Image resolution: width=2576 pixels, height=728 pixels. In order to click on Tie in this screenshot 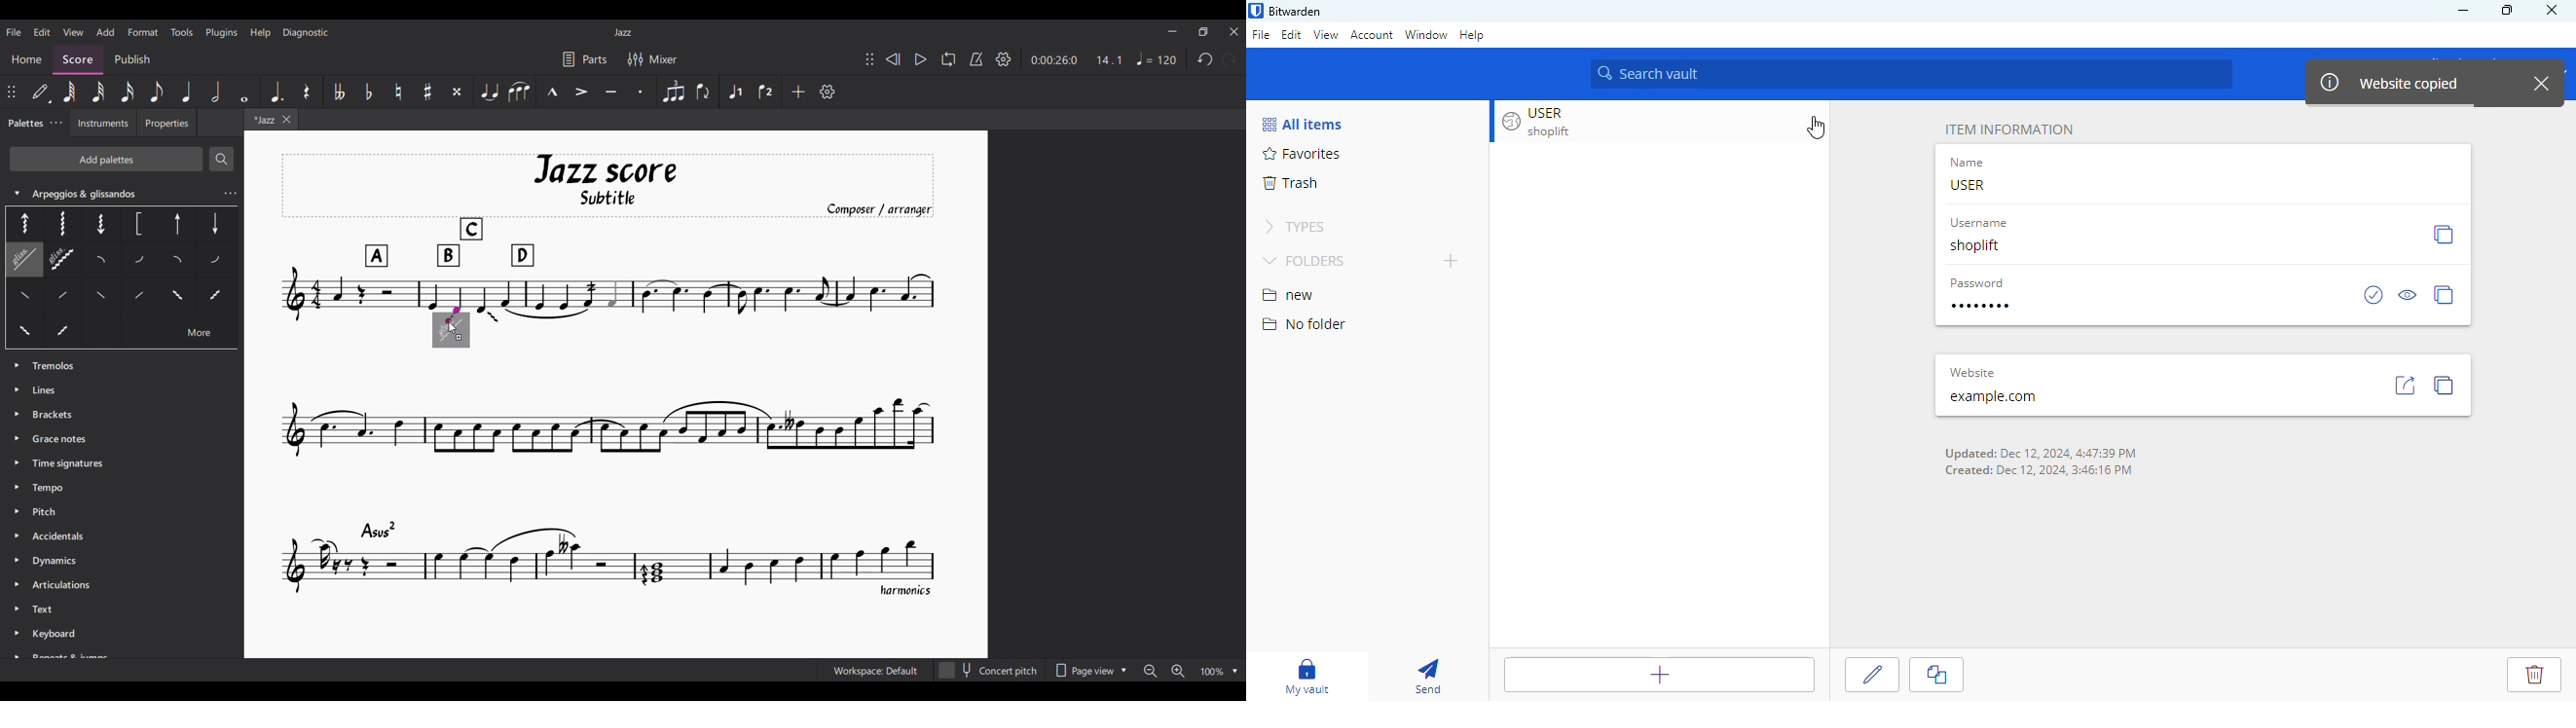, I will do `click(489, 92)`.